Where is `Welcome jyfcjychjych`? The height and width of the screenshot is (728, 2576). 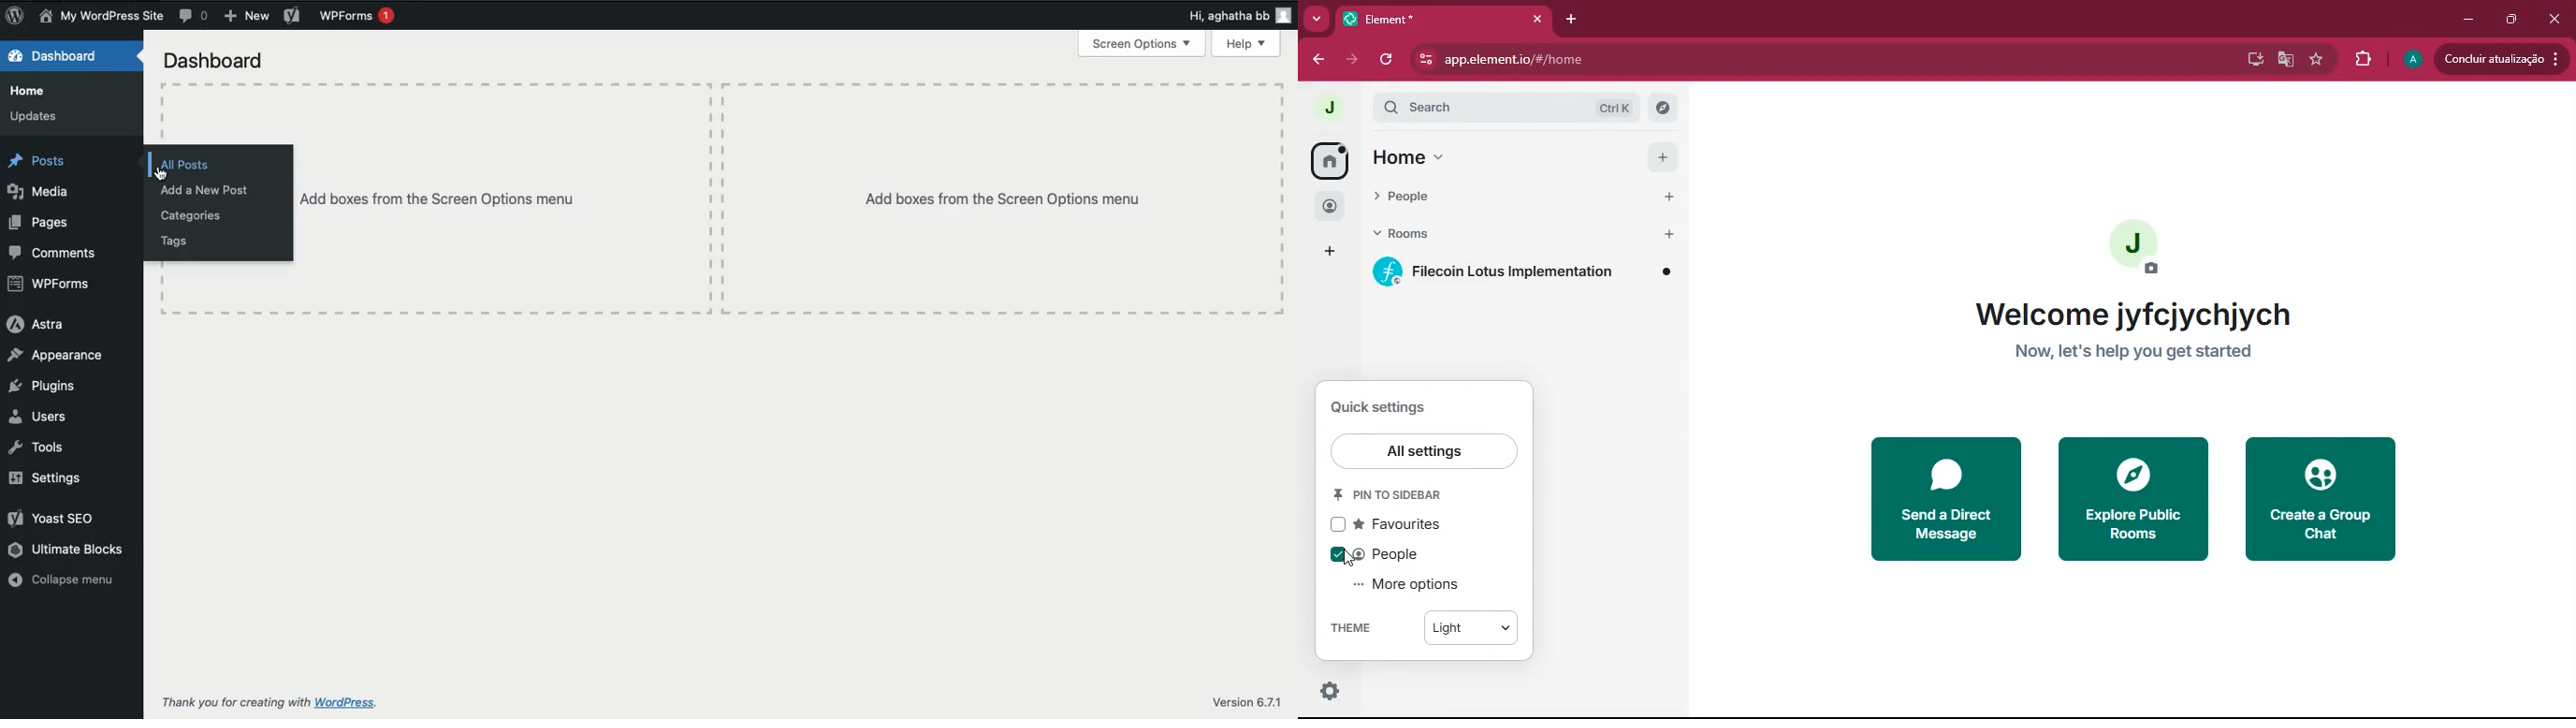 Welcome jyfcjychjych is located at coordinates (2135, 314).